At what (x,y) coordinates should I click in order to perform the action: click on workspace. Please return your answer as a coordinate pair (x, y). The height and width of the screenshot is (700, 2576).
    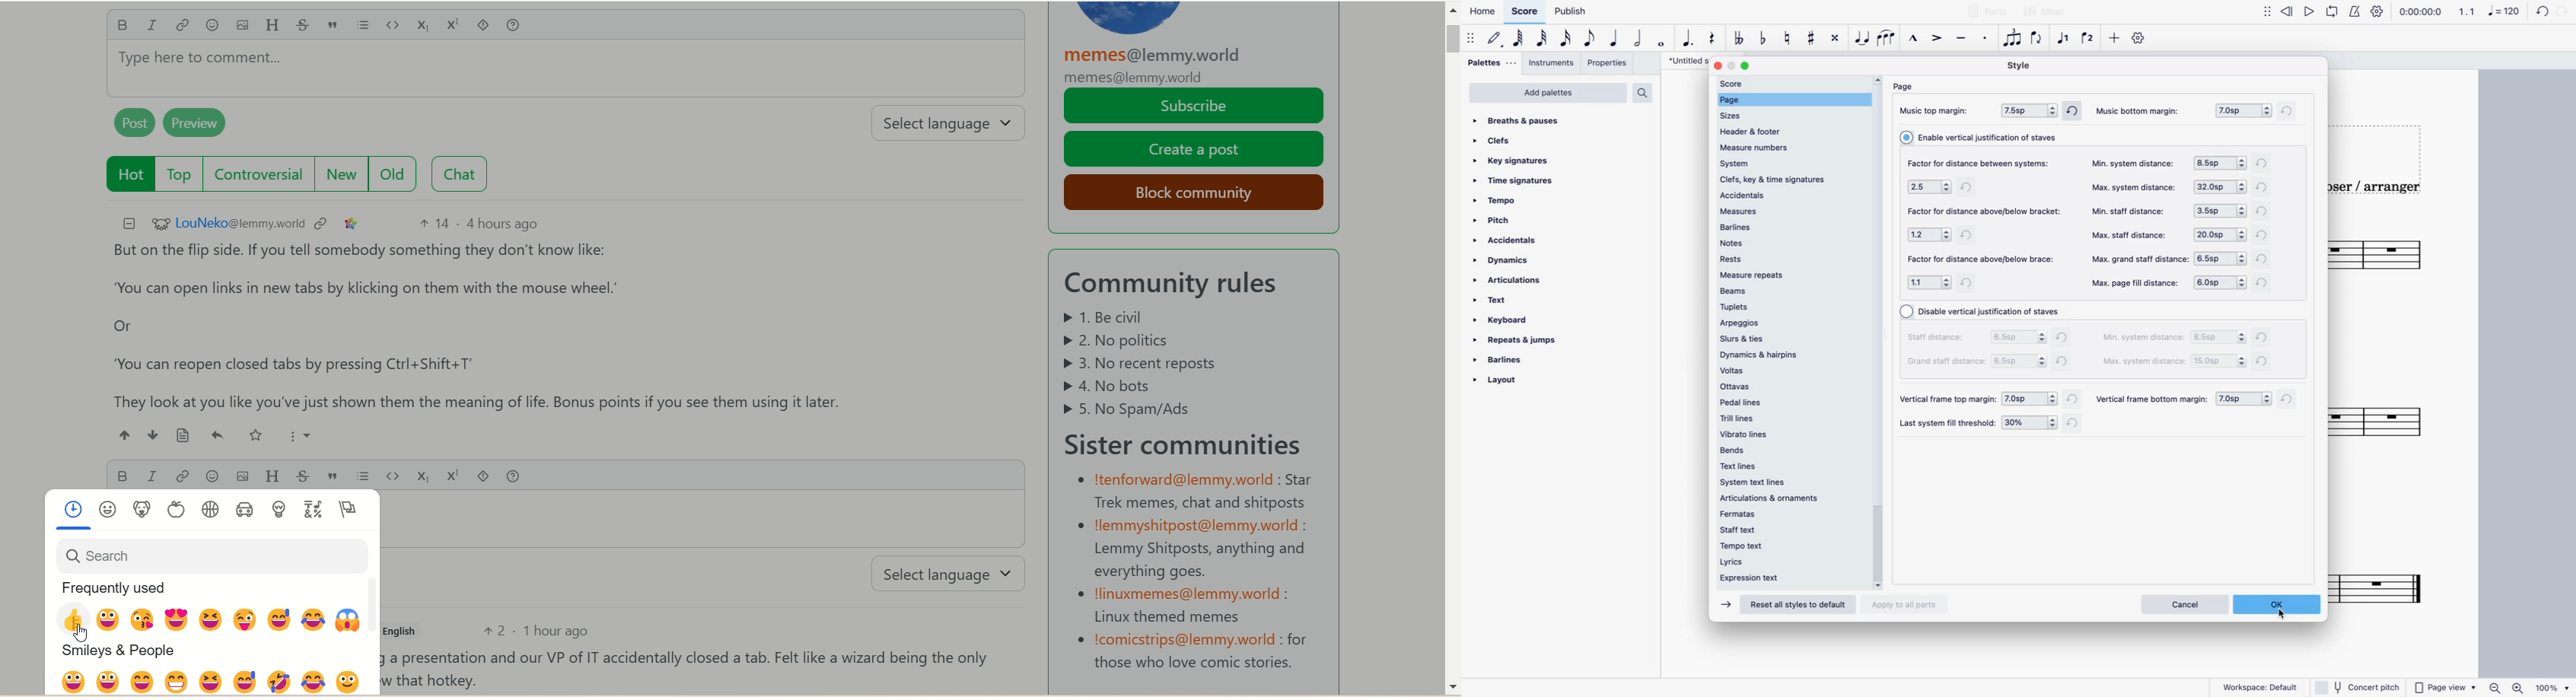
    Looking at the image, I should click on (2262, 688).